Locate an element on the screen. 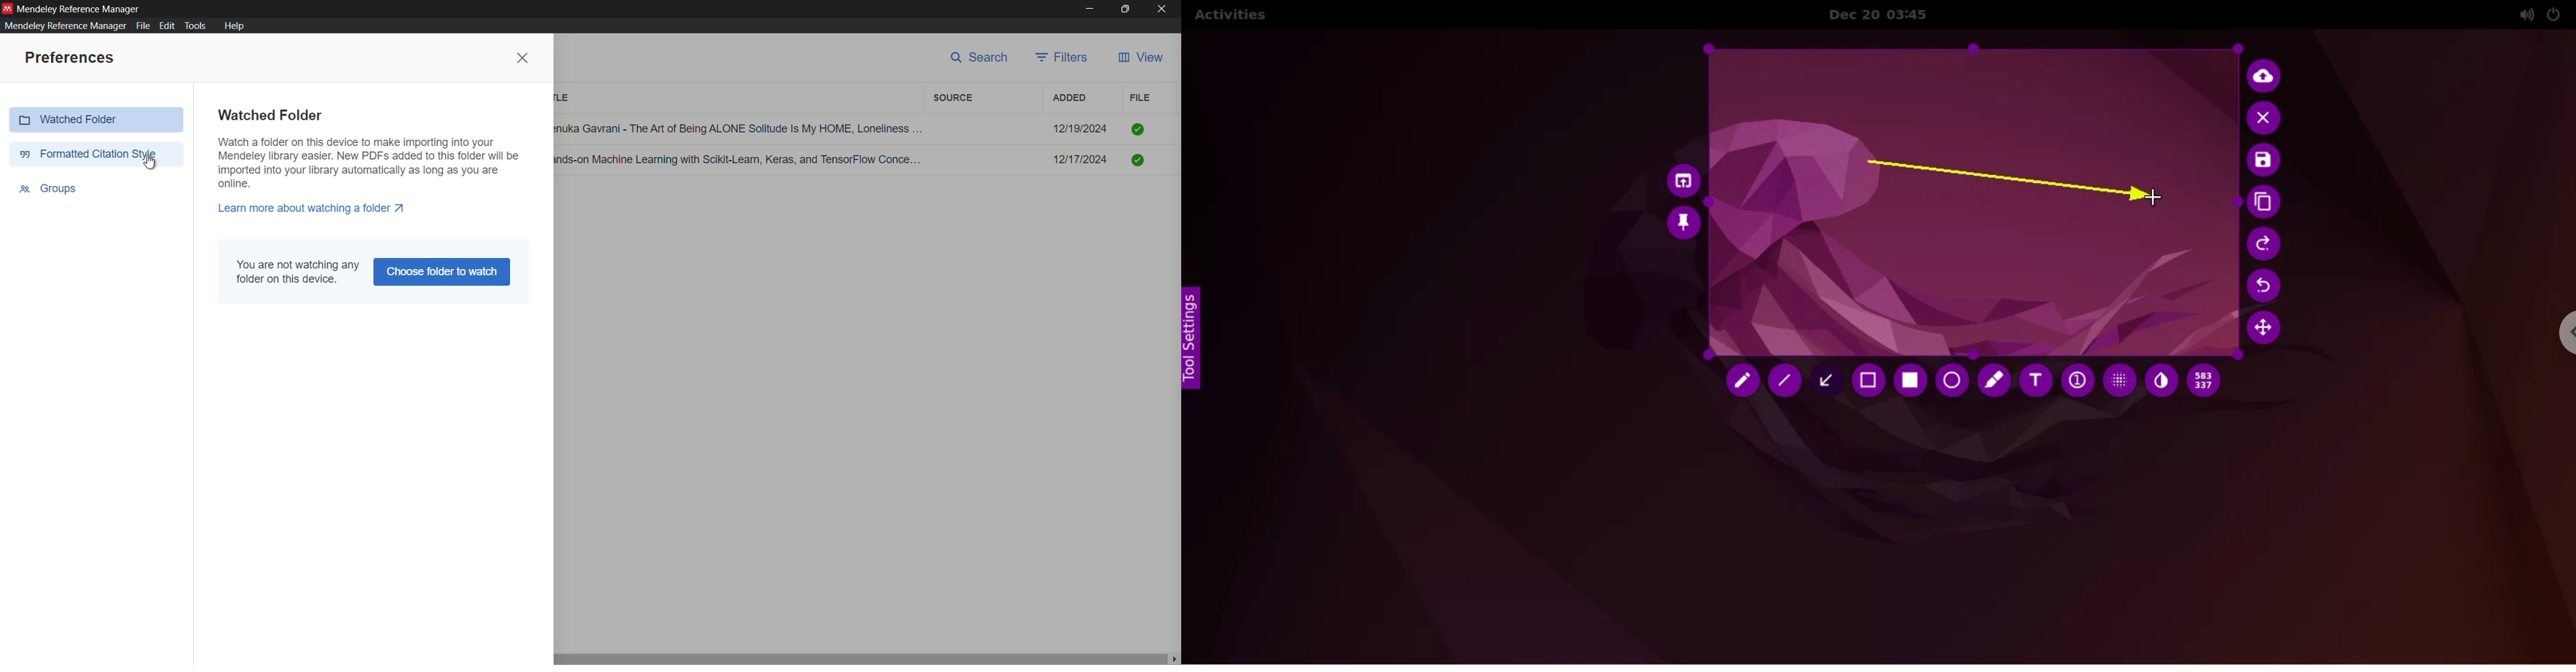 The width and height of the screenshot is (2576, 672). Watch a folder on this device to make importing into your Mendeley library easier. New PDFs added to this folder will be imported into your library automatically as long as you are online is located at coordinates (377, 162).